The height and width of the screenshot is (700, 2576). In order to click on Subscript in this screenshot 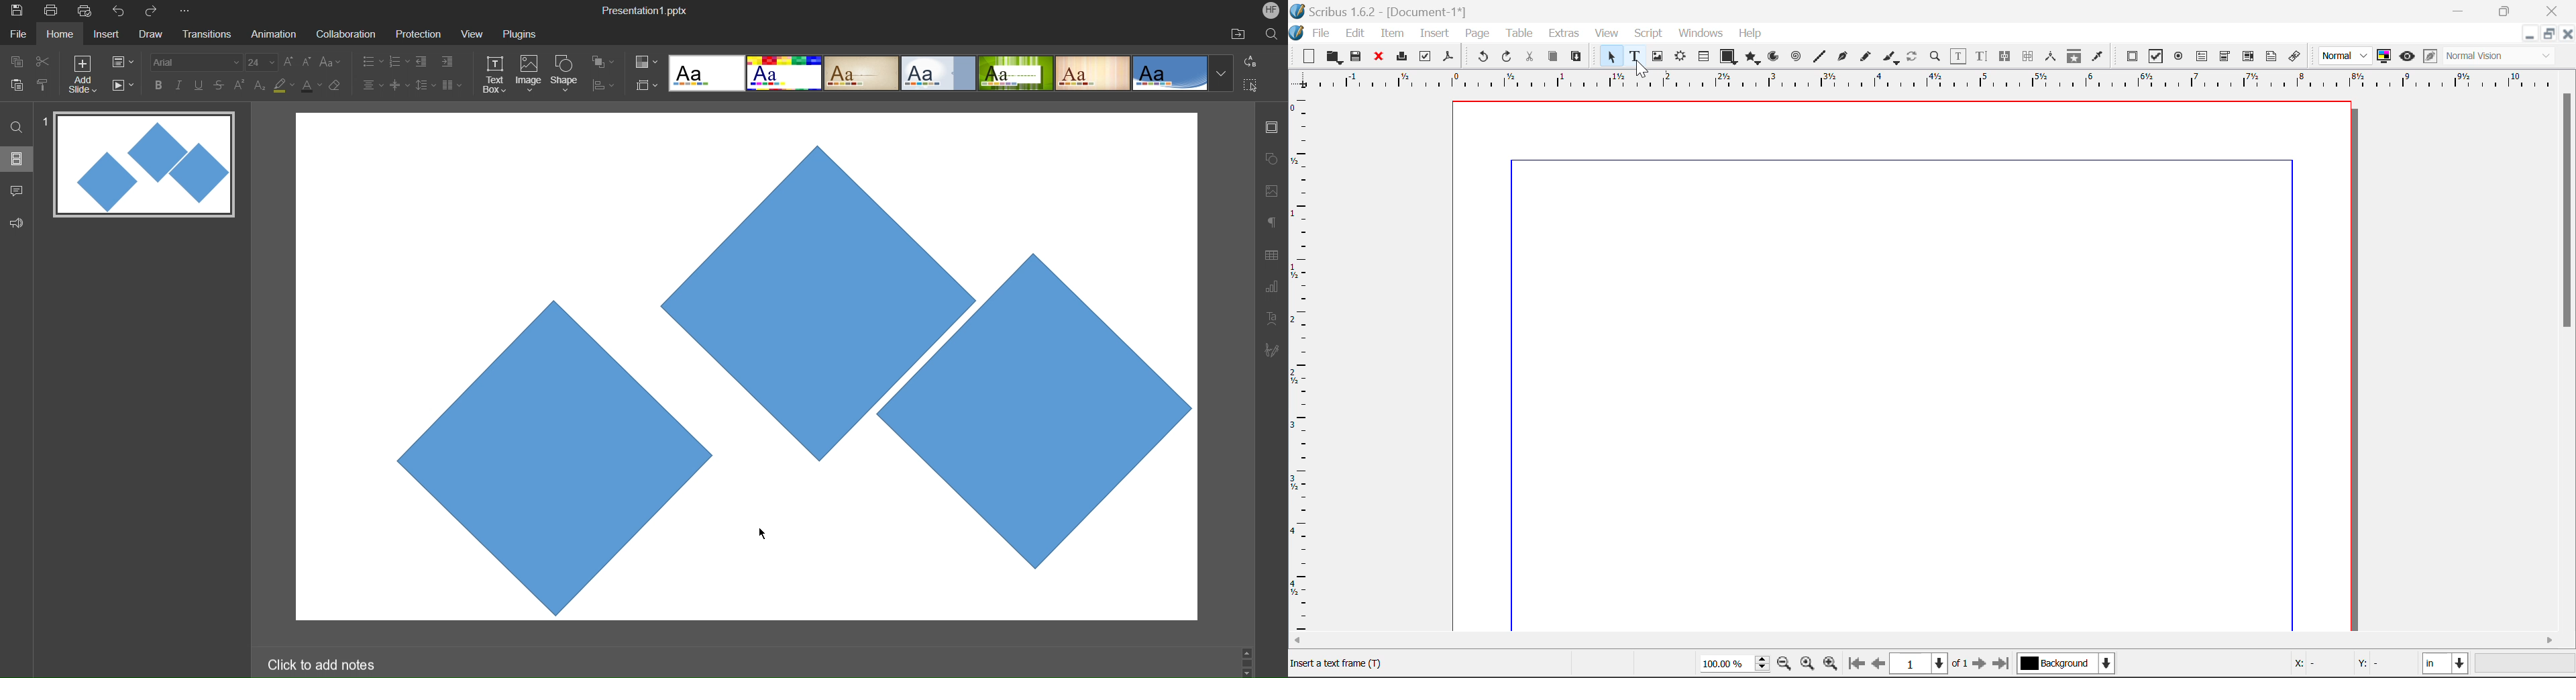, I will do `click(261, 85)`.